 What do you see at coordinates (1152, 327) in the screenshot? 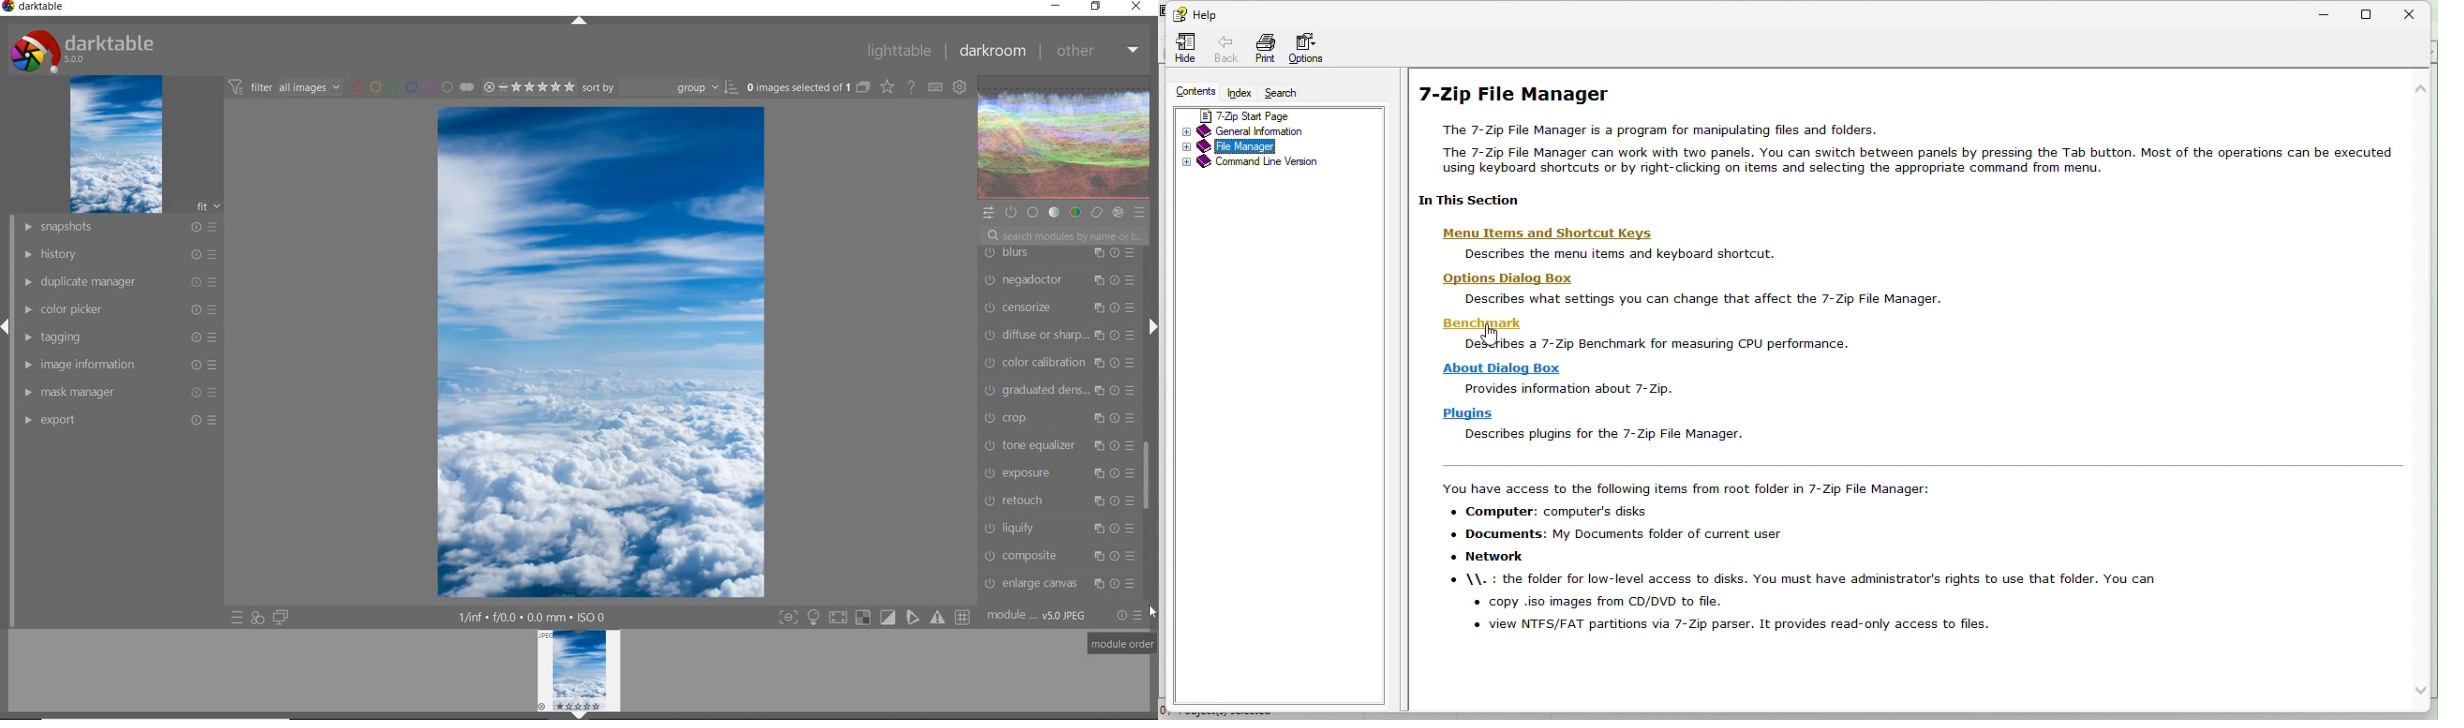
I see `Next` at bounding box center [1152, 327].